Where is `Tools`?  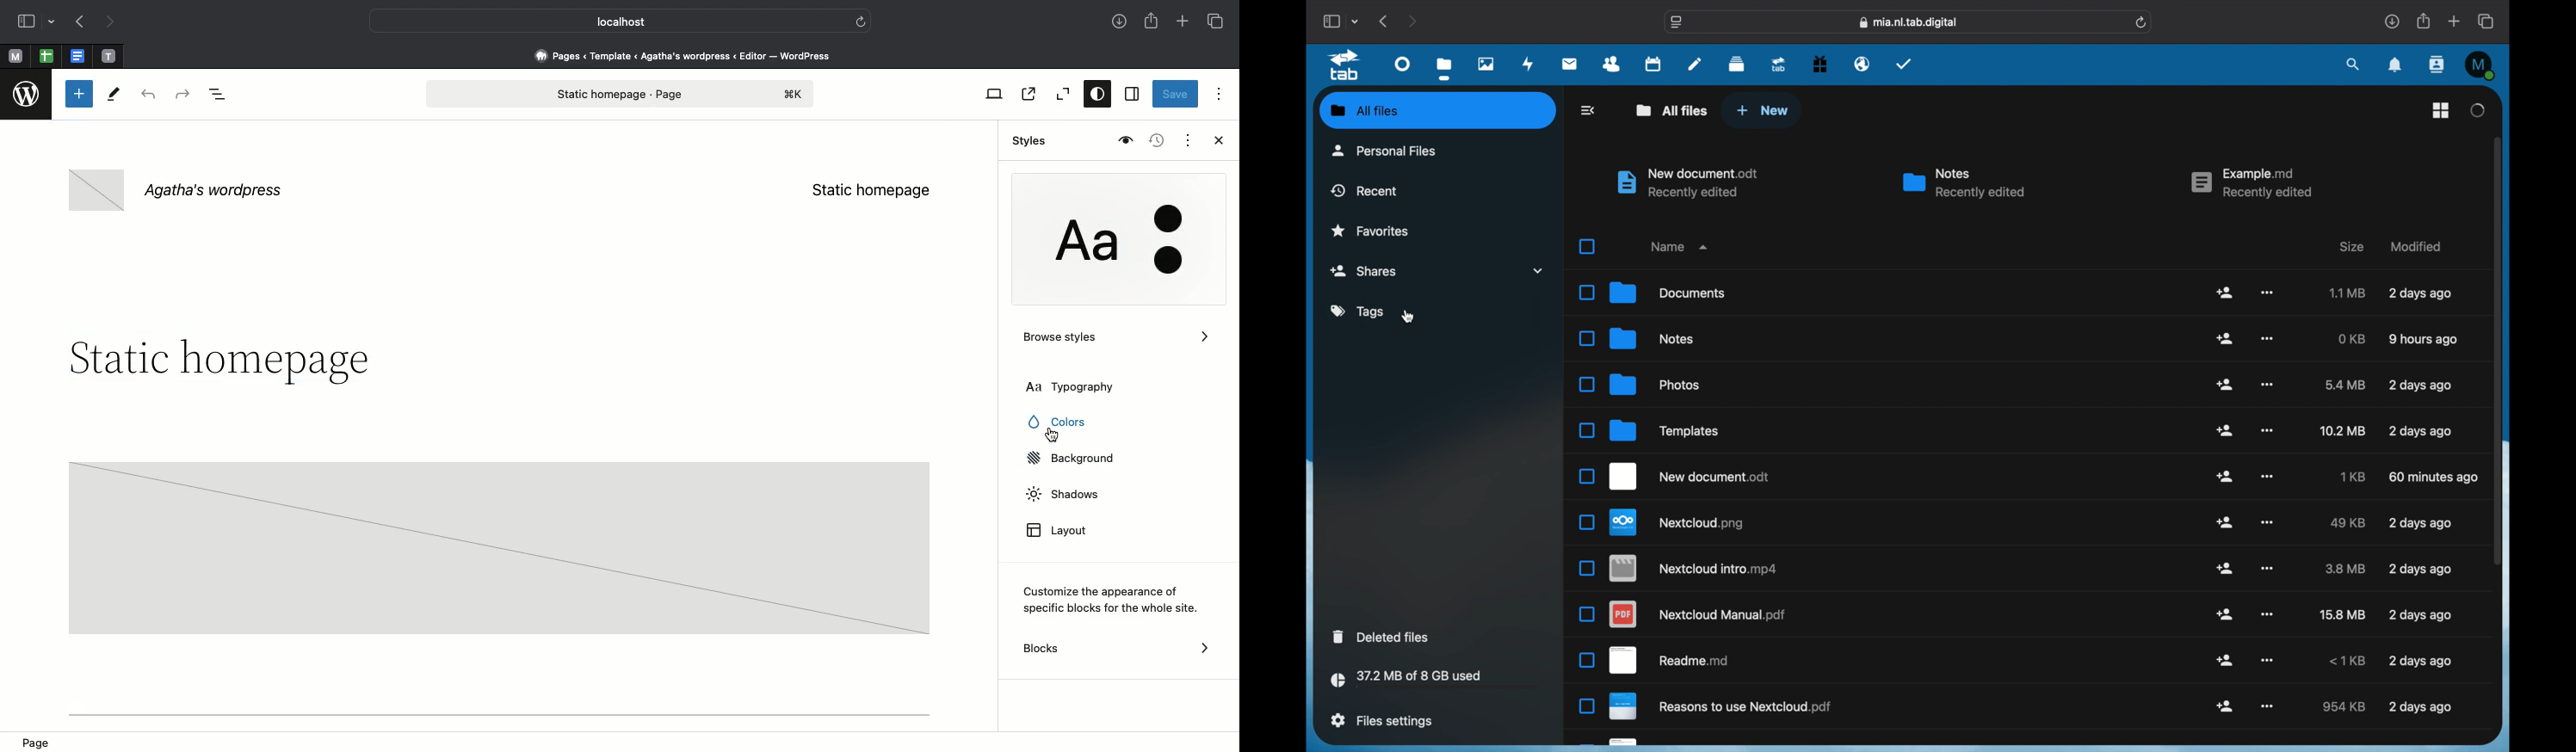 Tools is located at coordinates (114, 98).